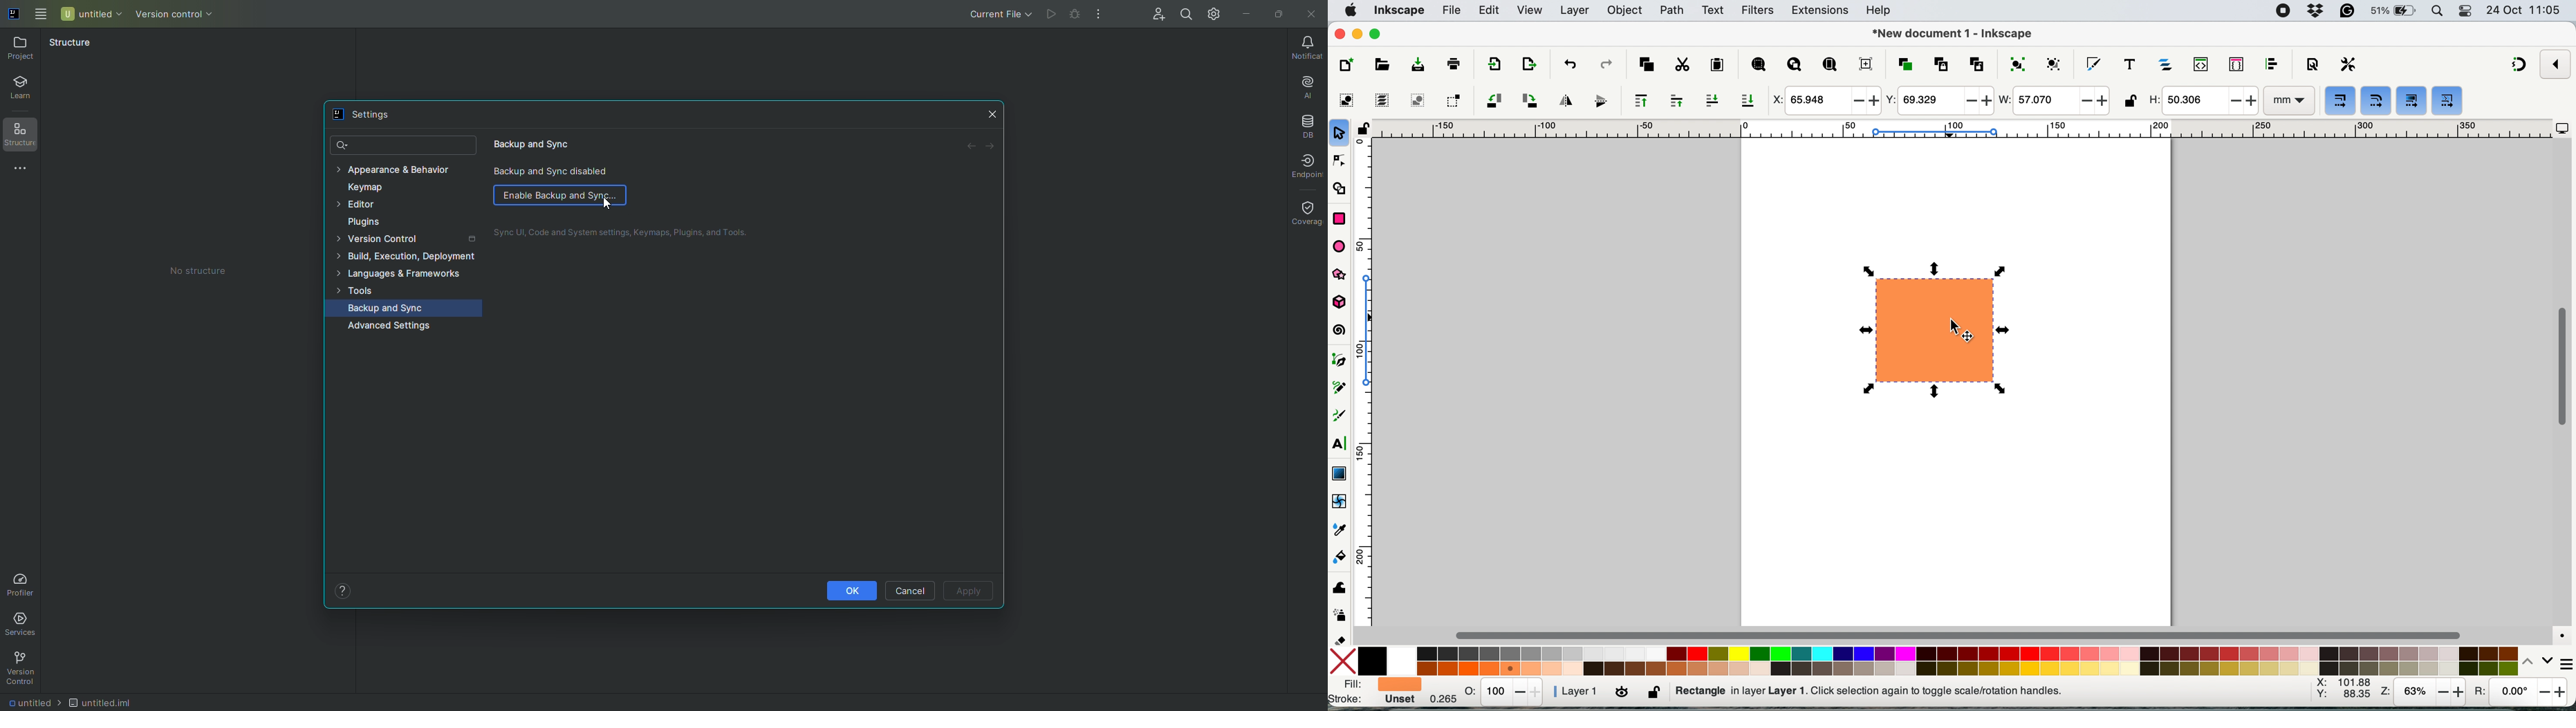 The height and width of the screenshot is (728, 2576). What do you see at coordinates (1627, 10) in the screenshot?
I see `object` at bounding box center [1627, 10].